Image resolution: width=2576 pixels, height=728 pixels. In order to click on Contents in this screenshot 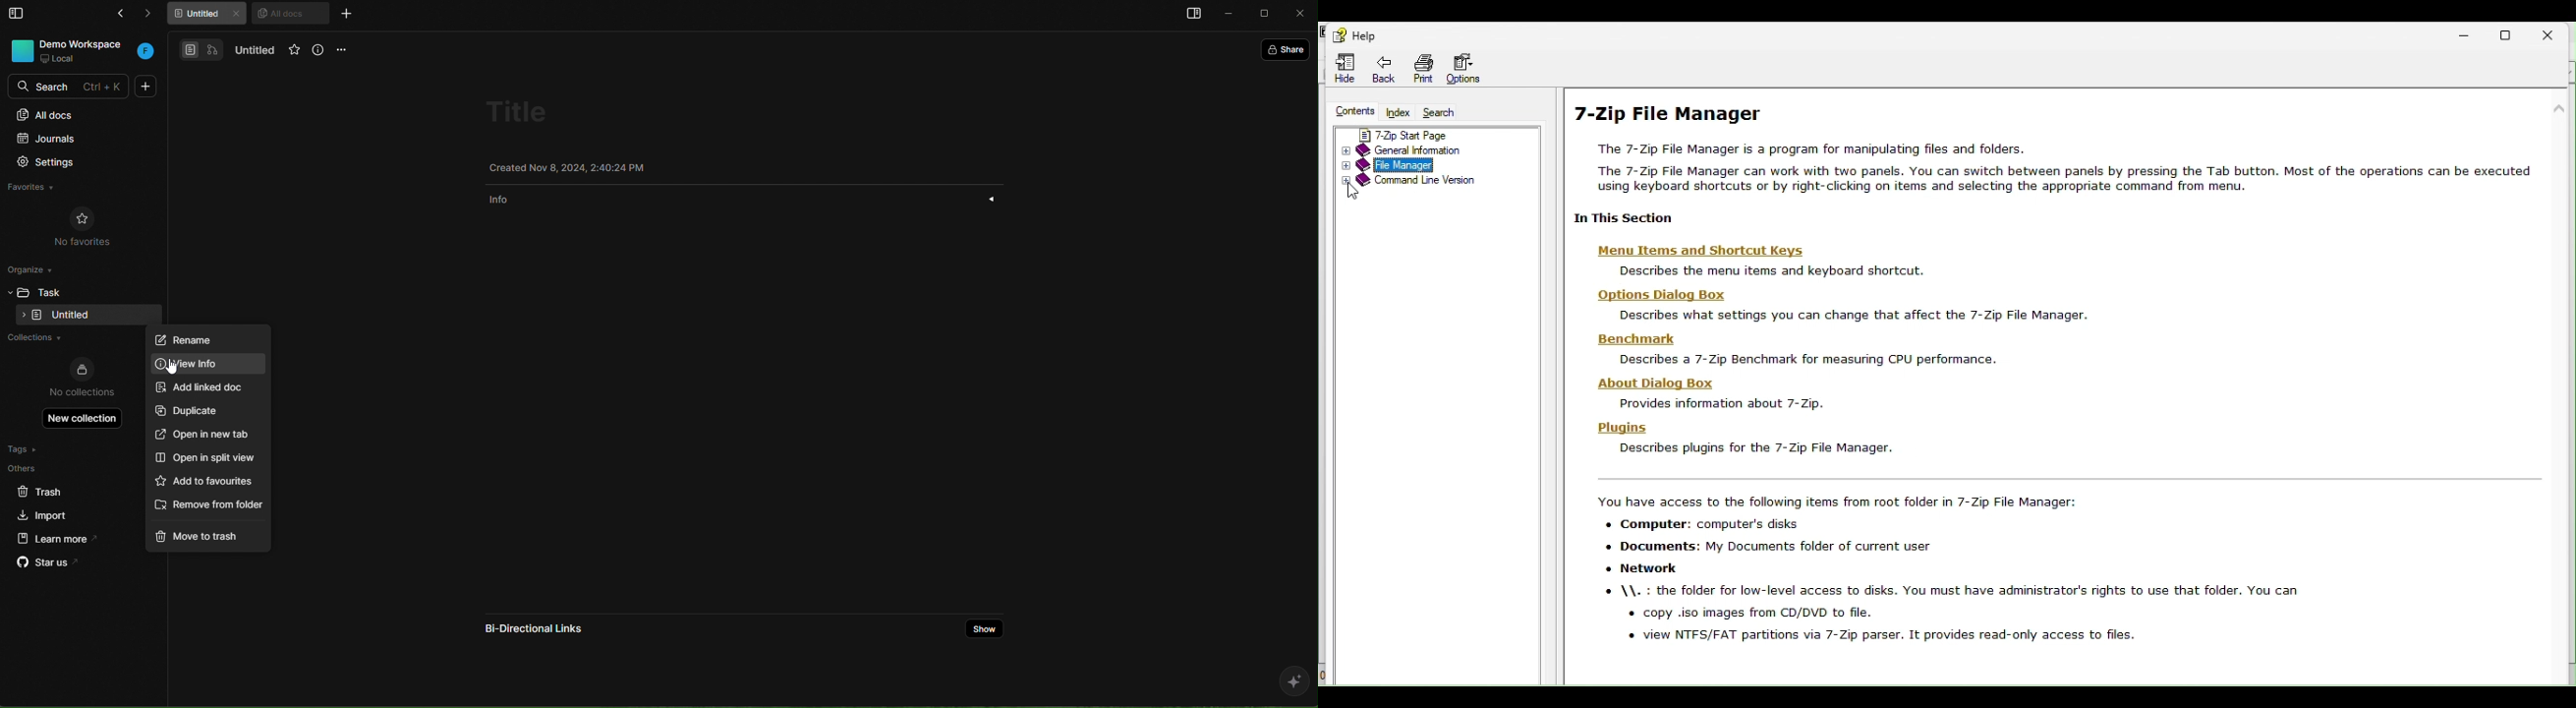, I will do `click(1352, 111)`.